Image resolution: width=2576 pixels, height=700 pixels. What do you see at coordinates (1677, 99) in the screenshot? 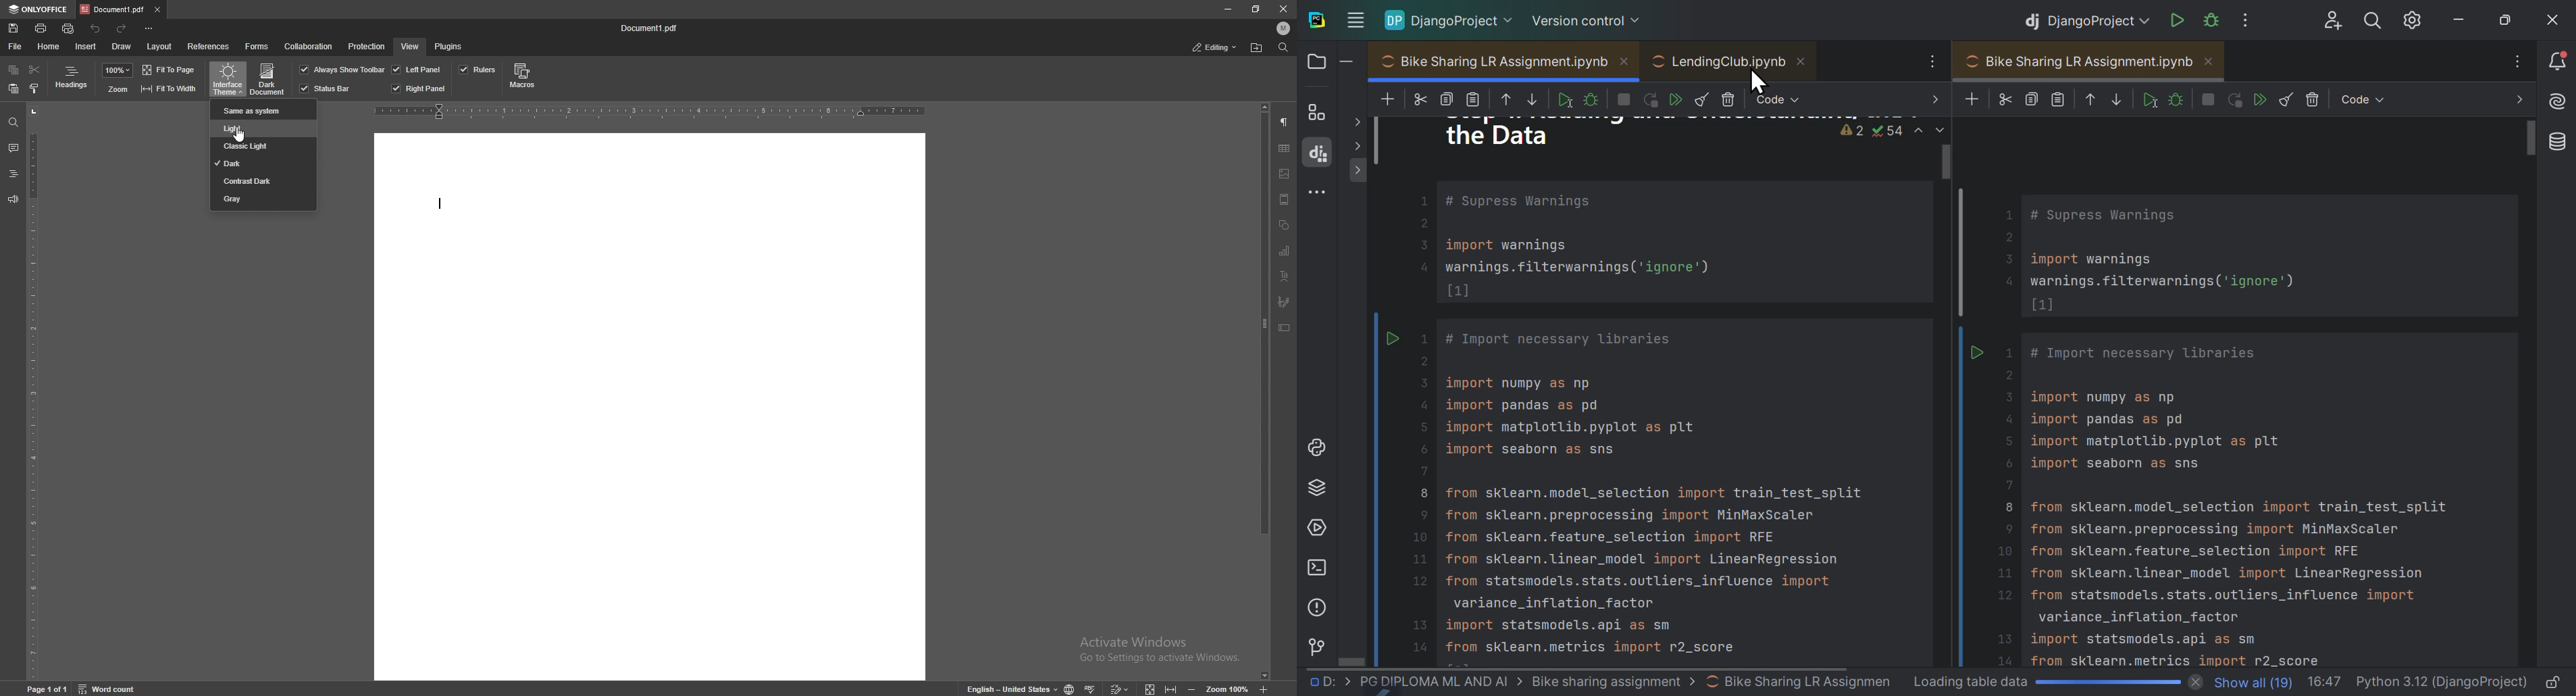
I see `Run all` at bounding box center [1677, 99].